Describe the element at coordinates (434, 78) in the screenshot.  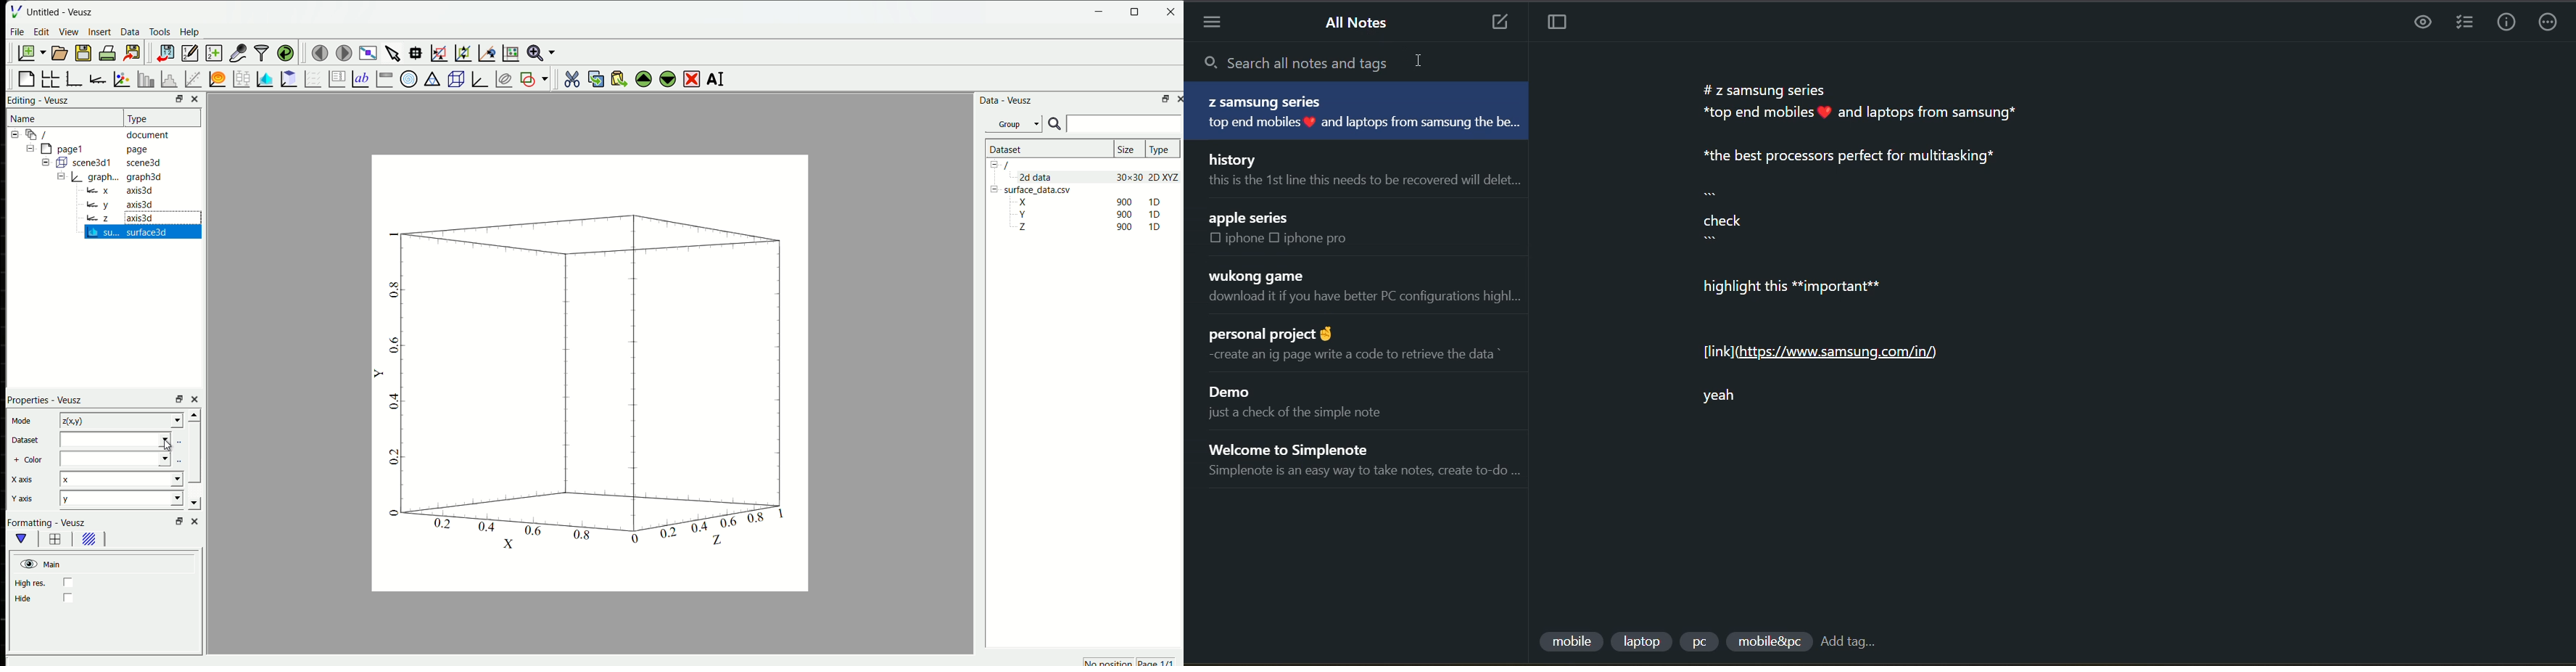
I see `ternary graph` at that location.